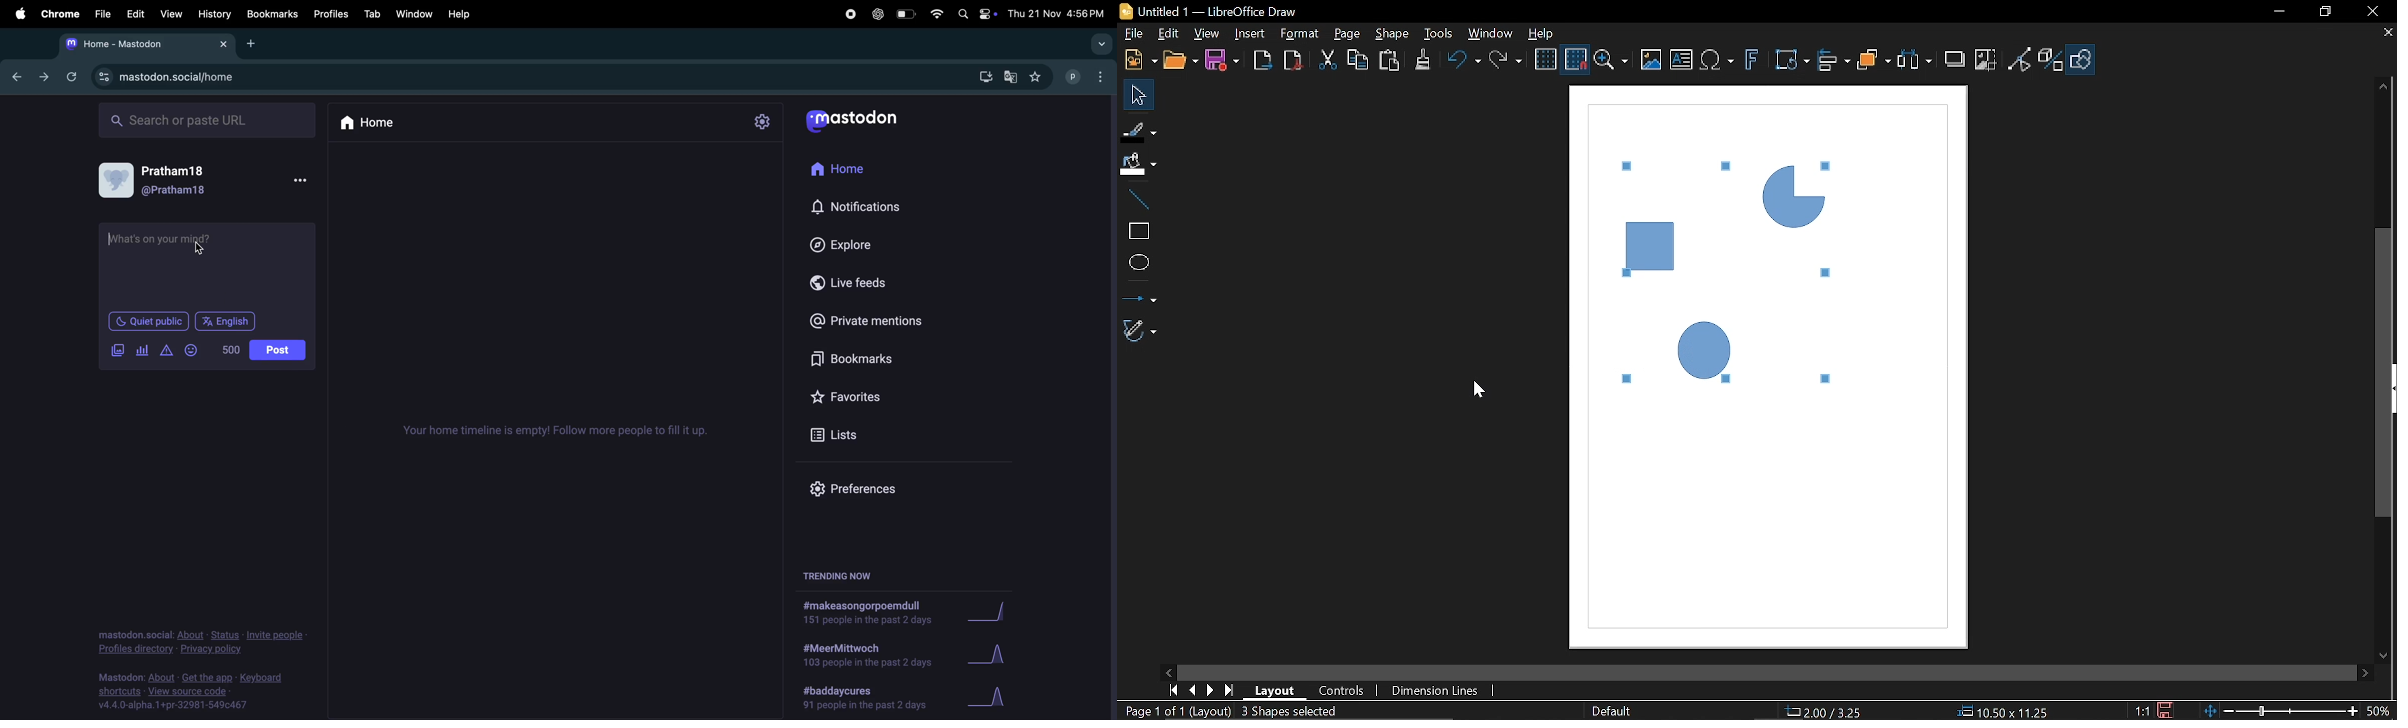  What do you see at coordinates (1917, 64) in the screenshot?
I see `Select at least three objects to distribute` at bounding box center [1917, 64].